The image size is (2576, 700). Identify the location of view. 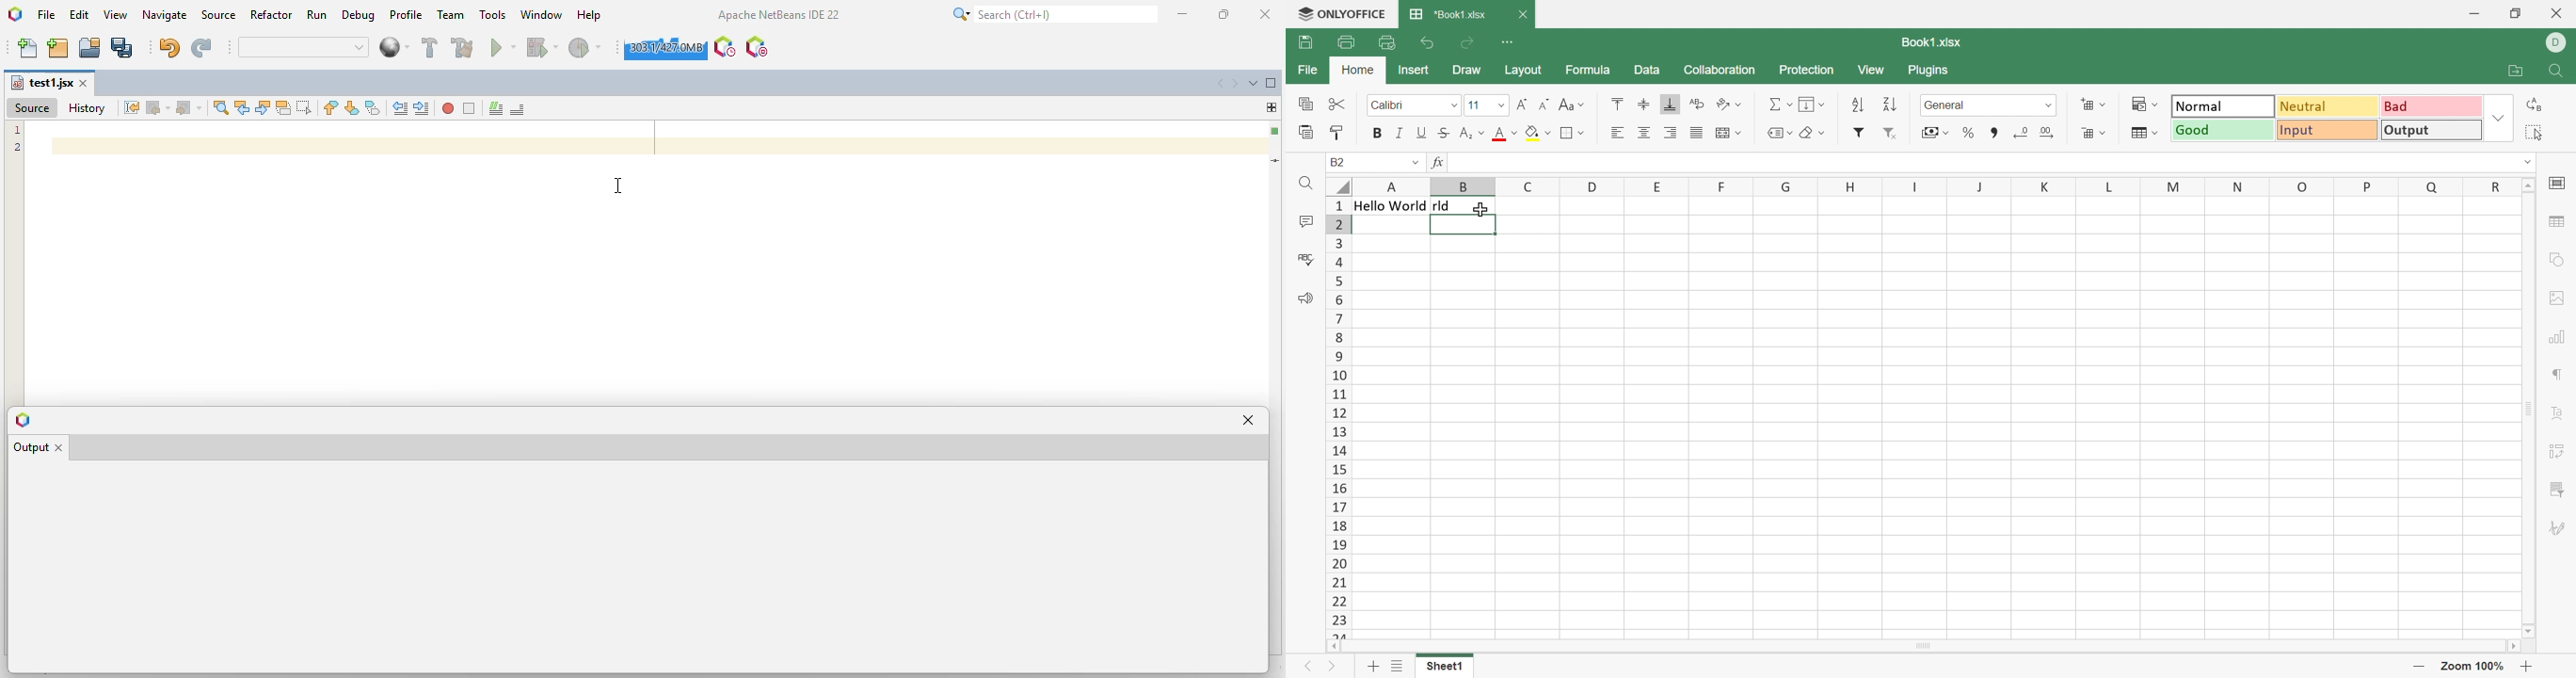
(117, 15).